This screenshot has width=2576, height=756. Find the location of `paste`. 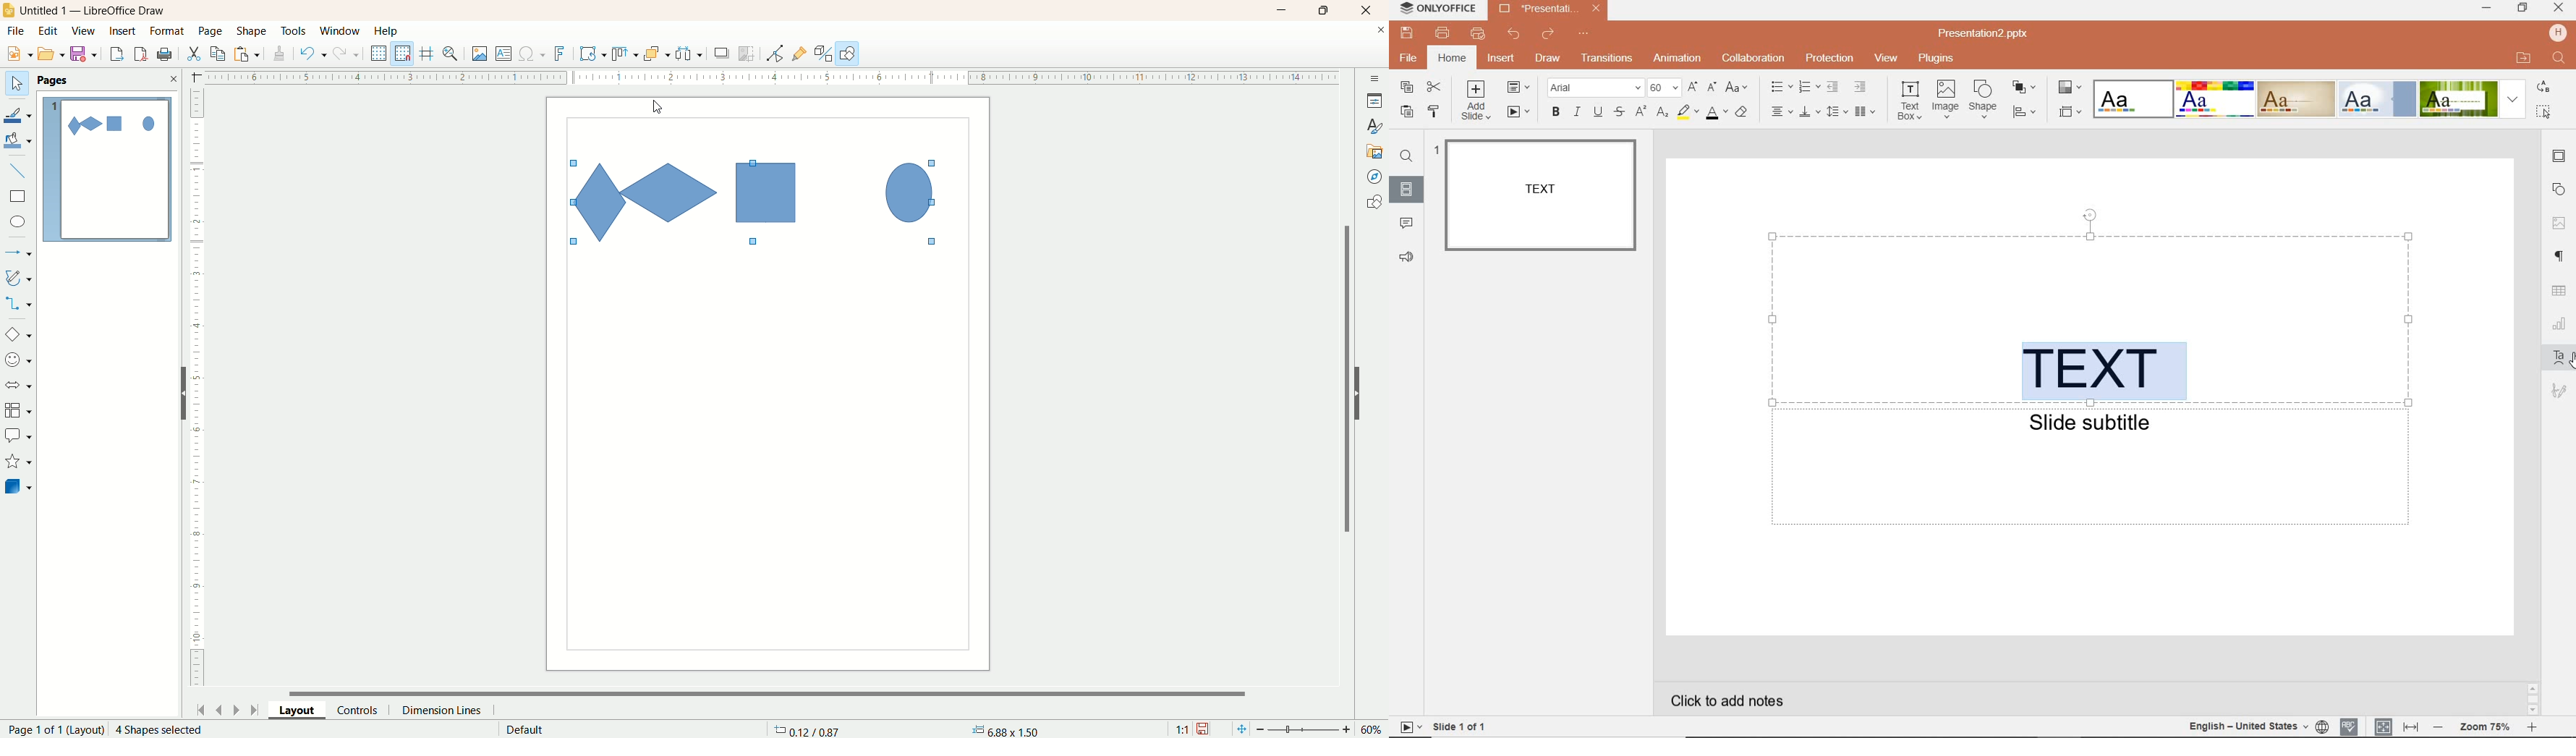

paste is located at coordinates (250, 52).